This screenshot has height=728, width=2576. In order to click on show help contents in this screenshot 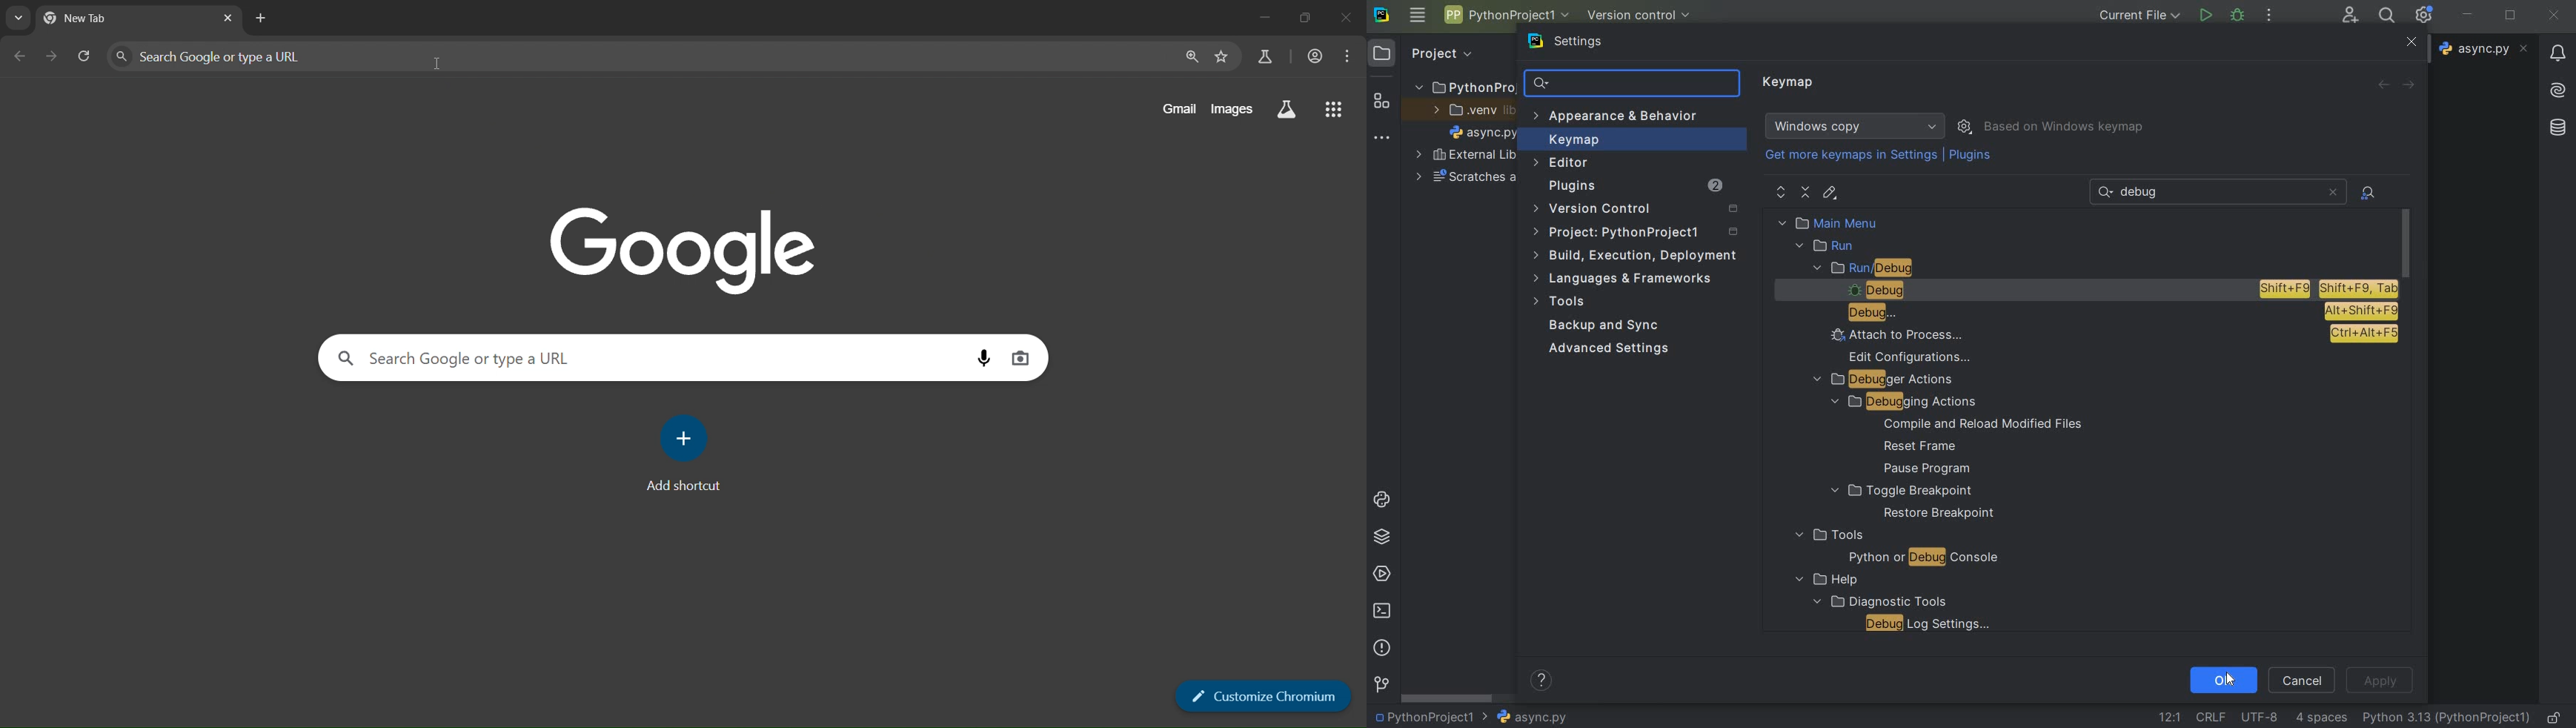, I will do `click(1541, 683)`.